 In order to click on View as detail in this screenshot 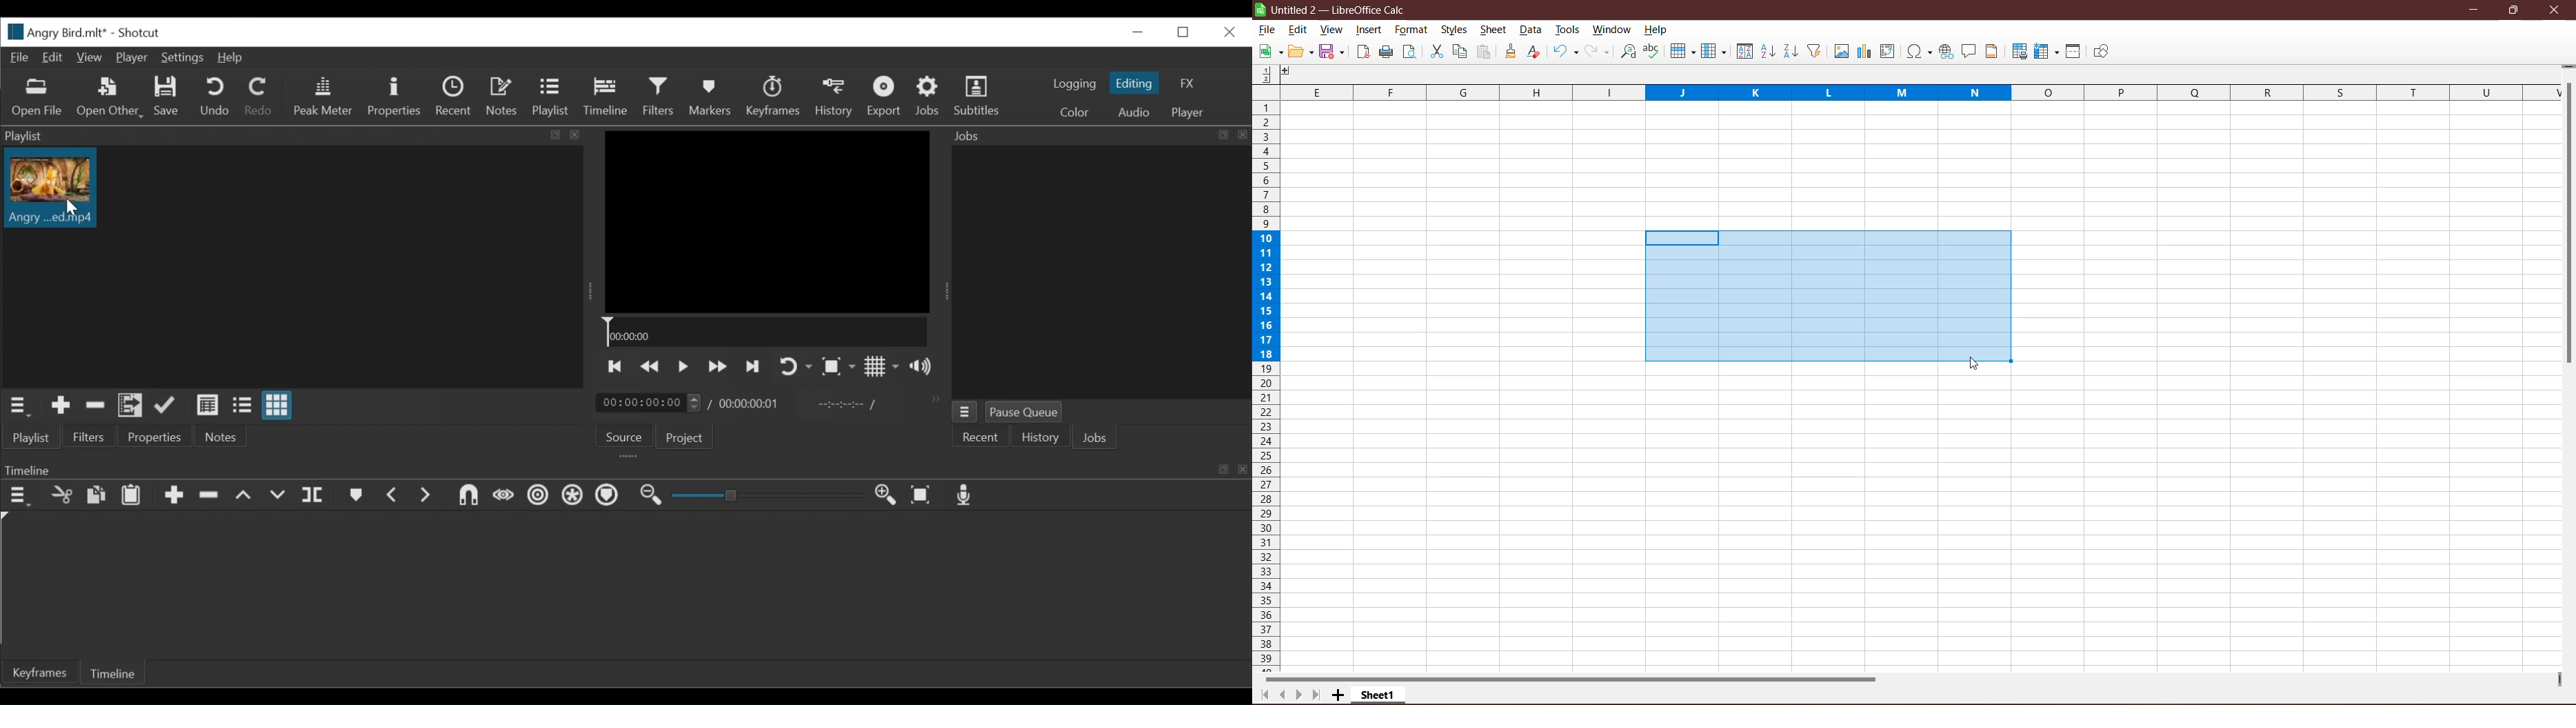, I will do `click(208, 406)`.